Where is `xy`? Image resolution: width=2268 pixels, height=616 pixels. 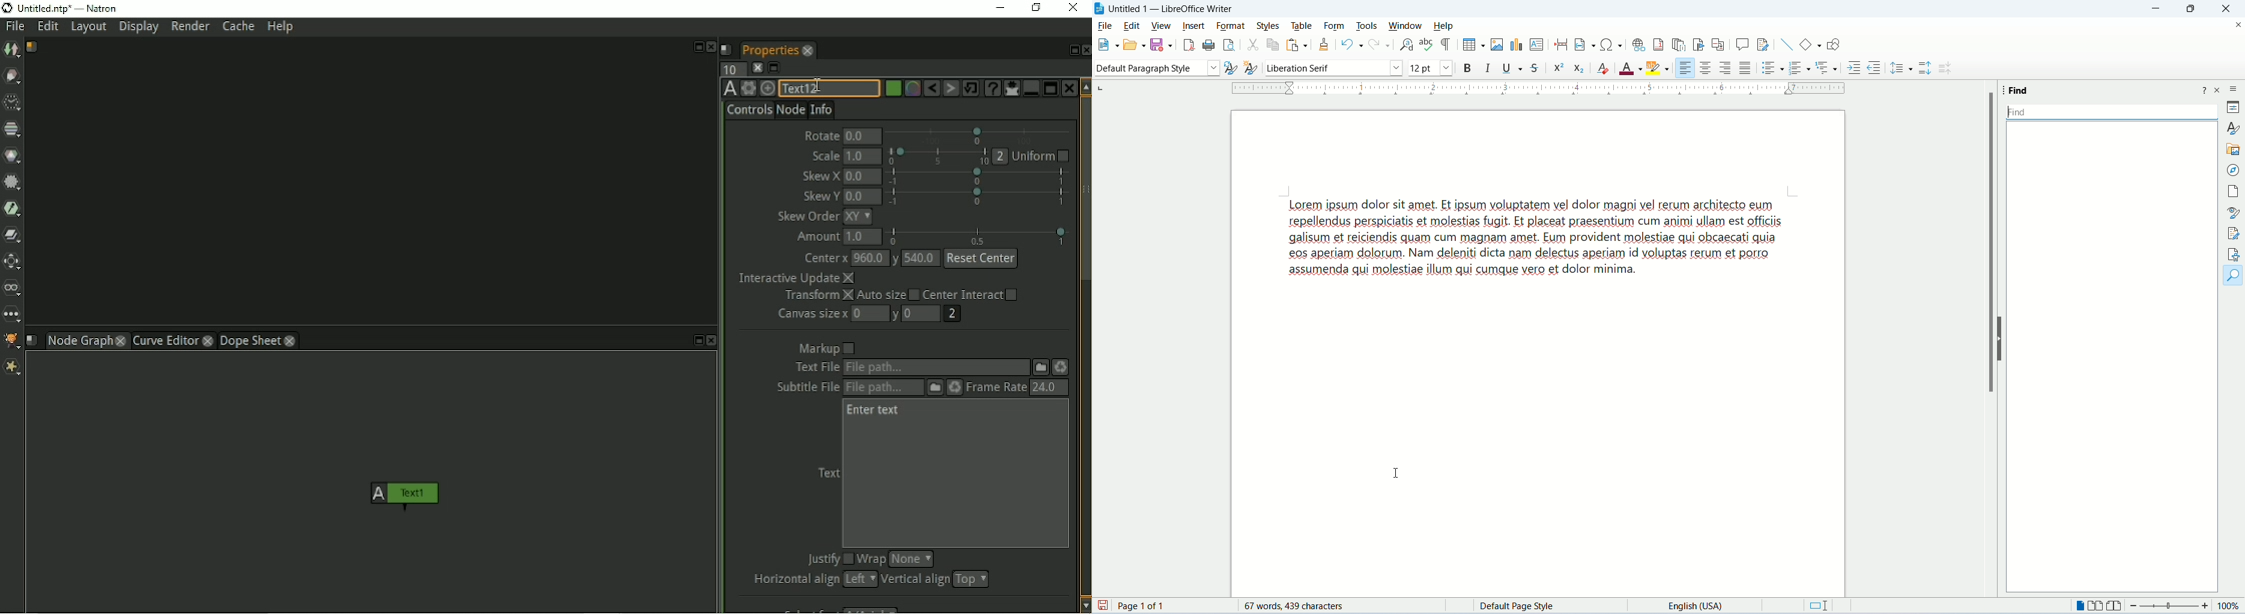 xy is located at coordinates (858, 217).